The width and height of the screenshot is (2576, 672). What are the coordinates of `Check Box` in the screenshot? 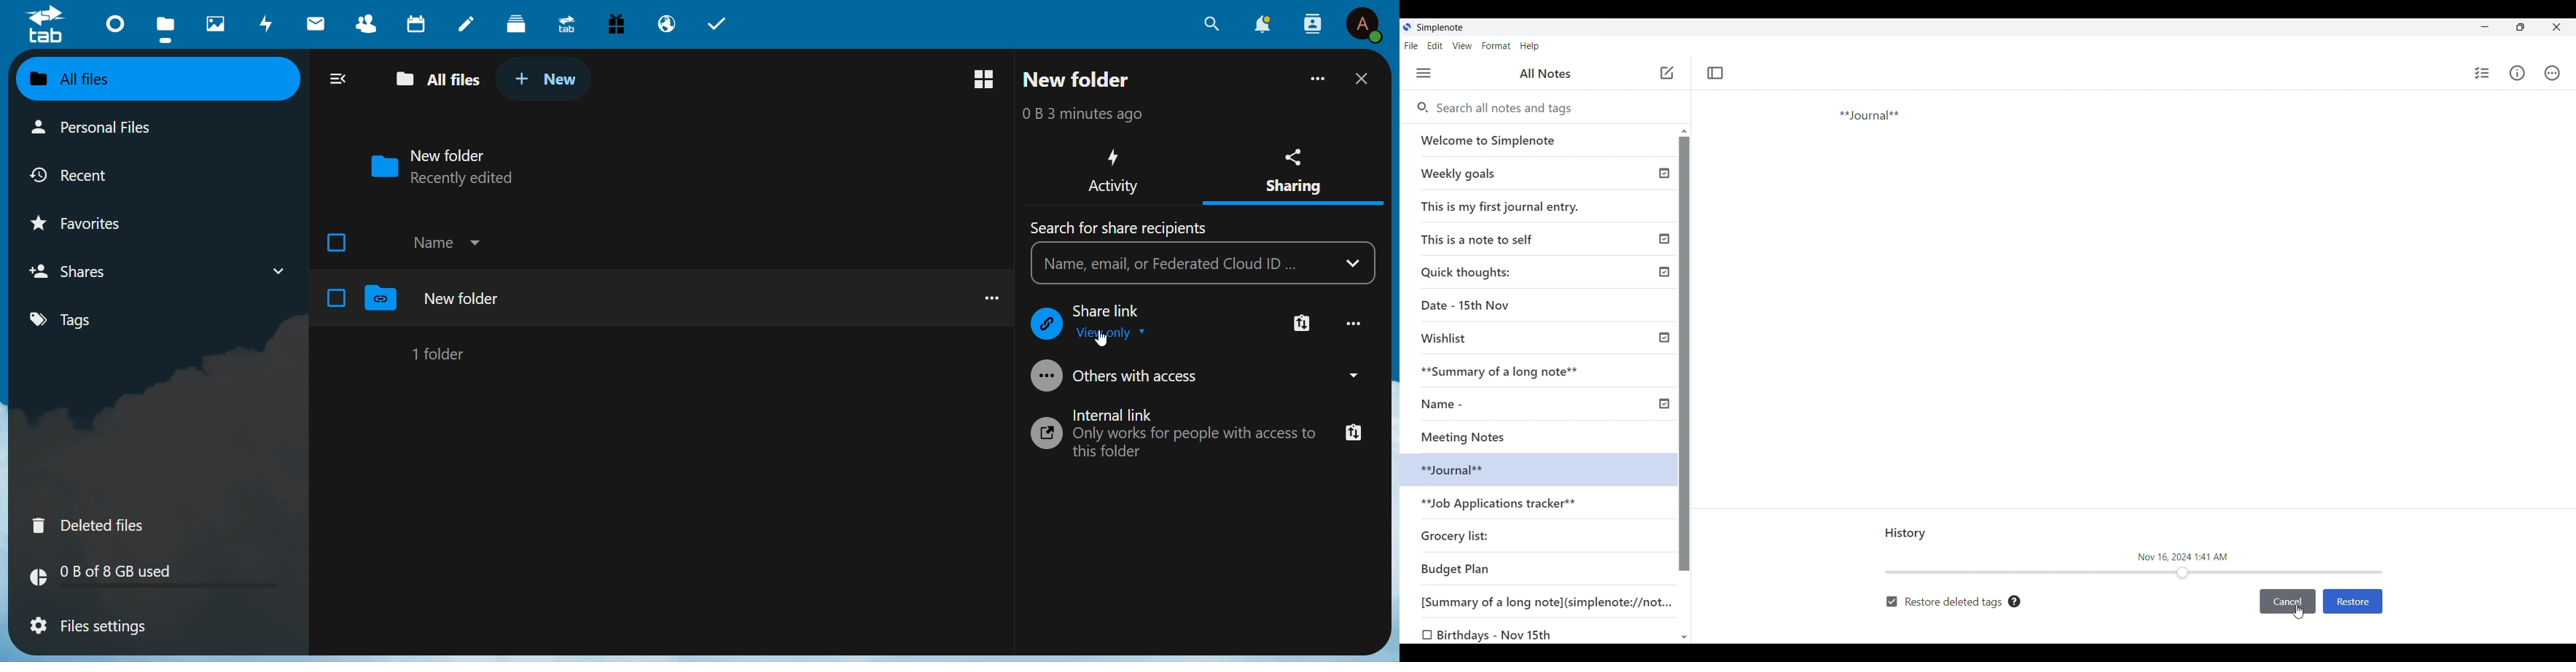 It's located at (337, 297).